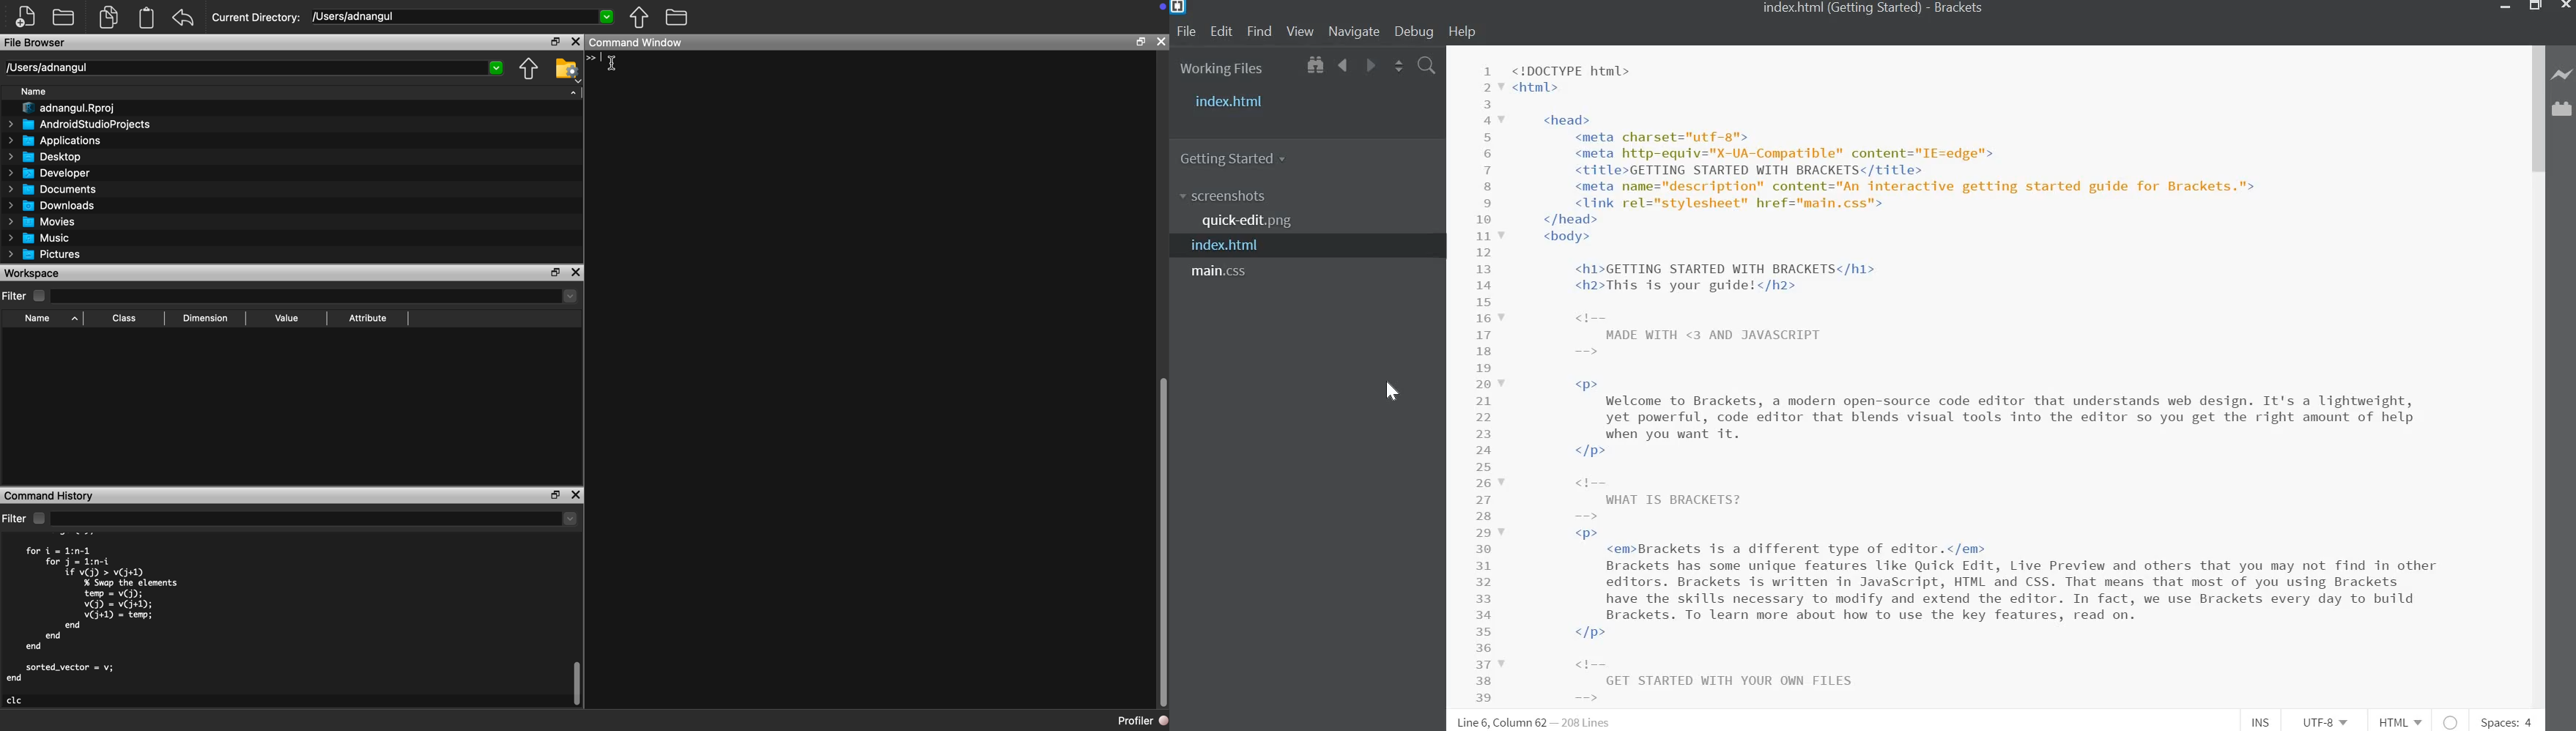  Describe the element at coordinates (1188, 31) in the screenshot. I see `File` at that location.